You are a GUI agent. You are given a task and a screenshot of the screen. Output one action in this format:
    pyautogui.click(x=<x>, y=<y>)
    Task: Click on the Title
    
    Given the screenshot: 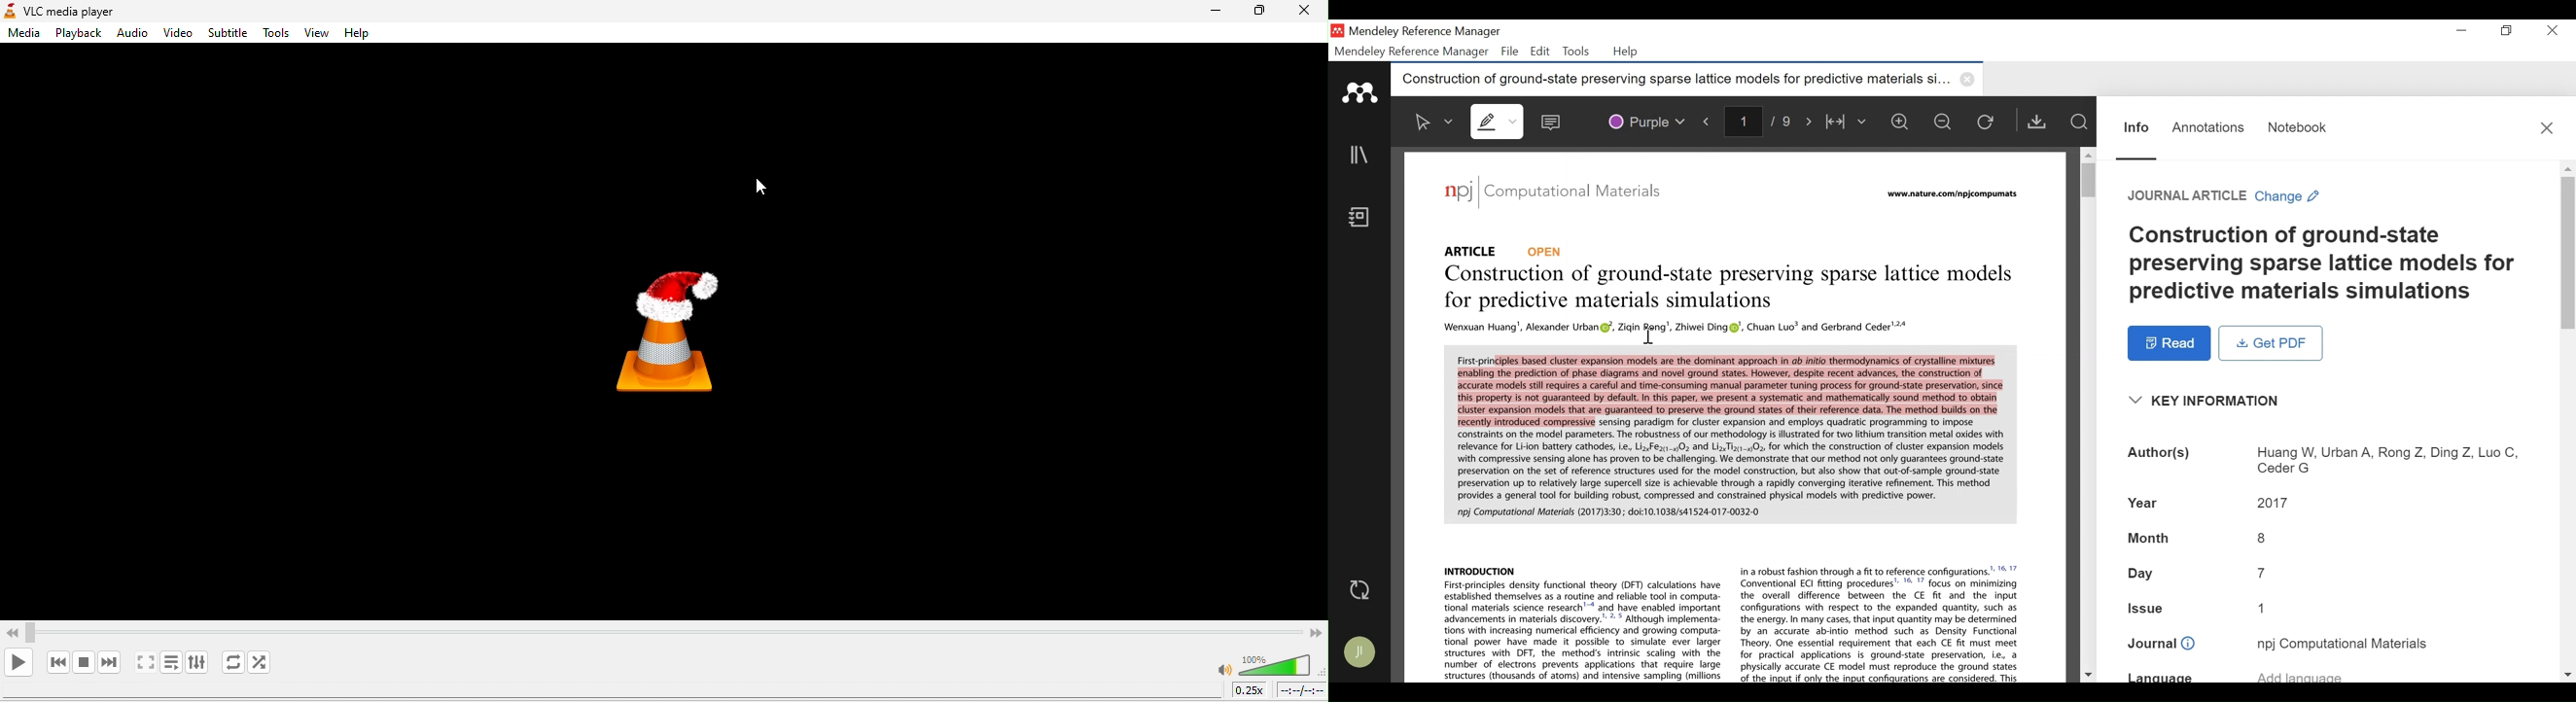 What is the action you would take?
    pyautogui.click(x=2322, y=261)
    